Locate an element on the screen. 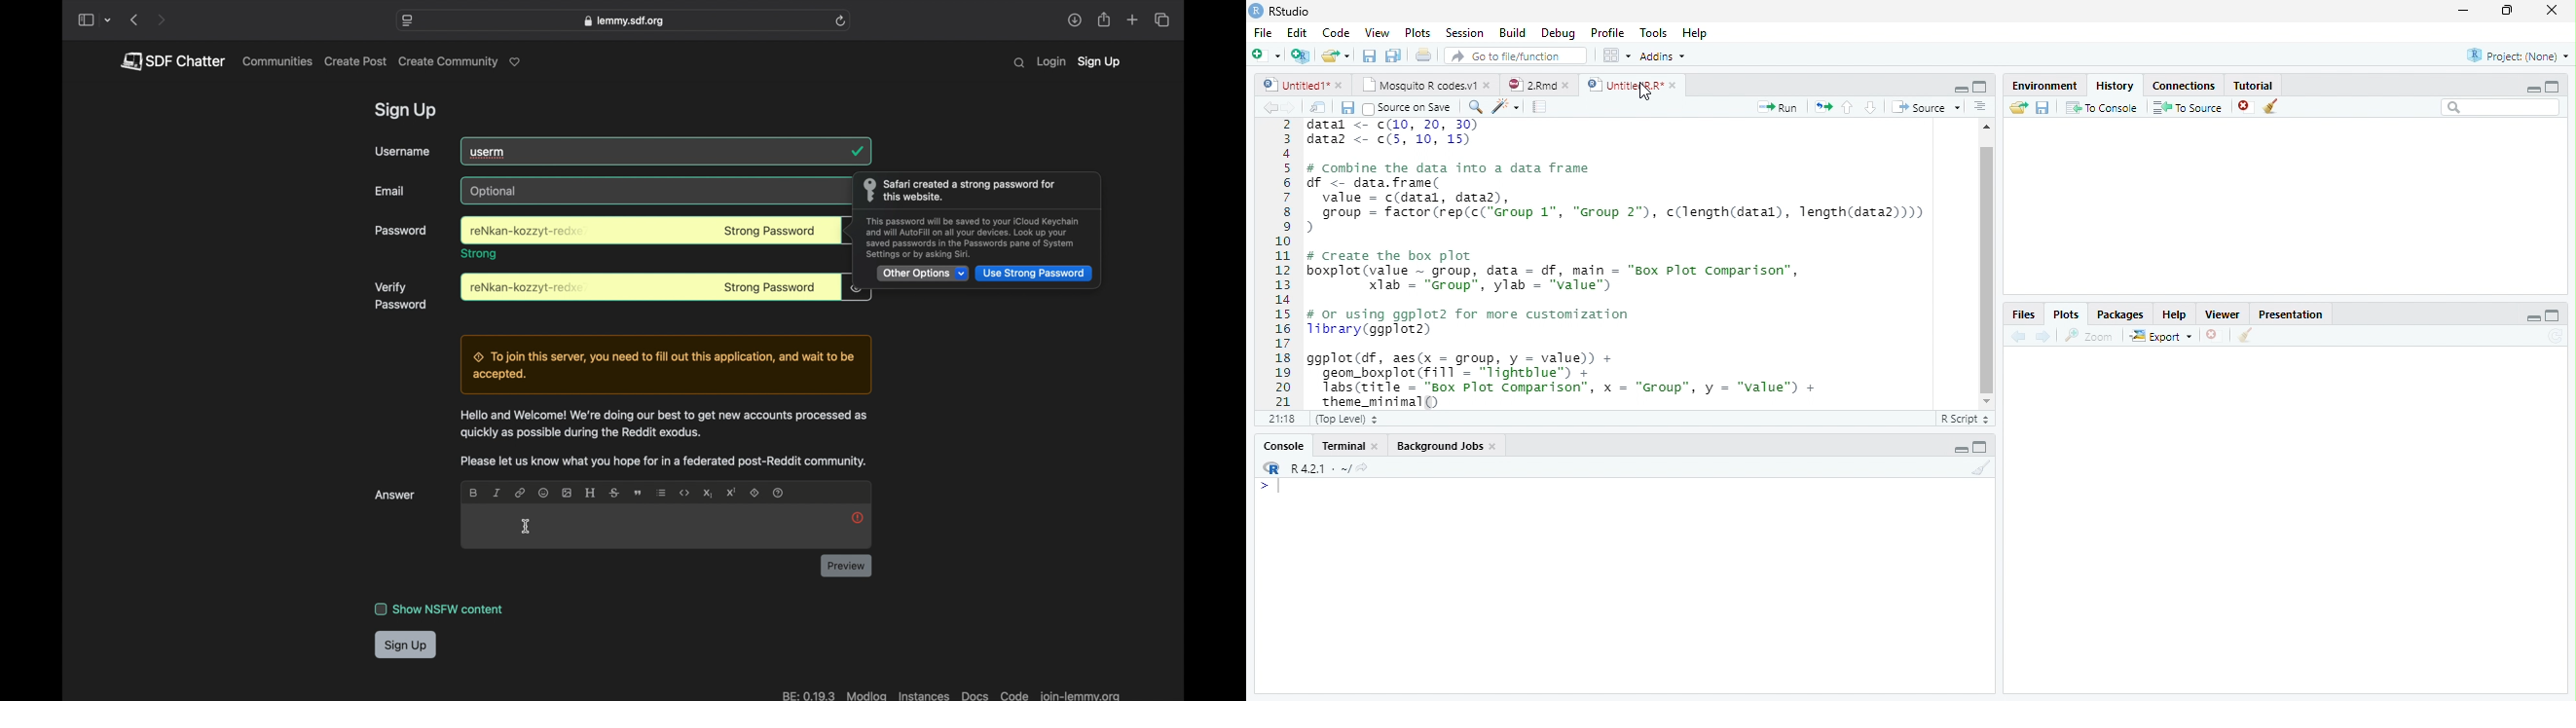 This screenshot has height=728, width=2576. History is located at coordinates (2116, 86).